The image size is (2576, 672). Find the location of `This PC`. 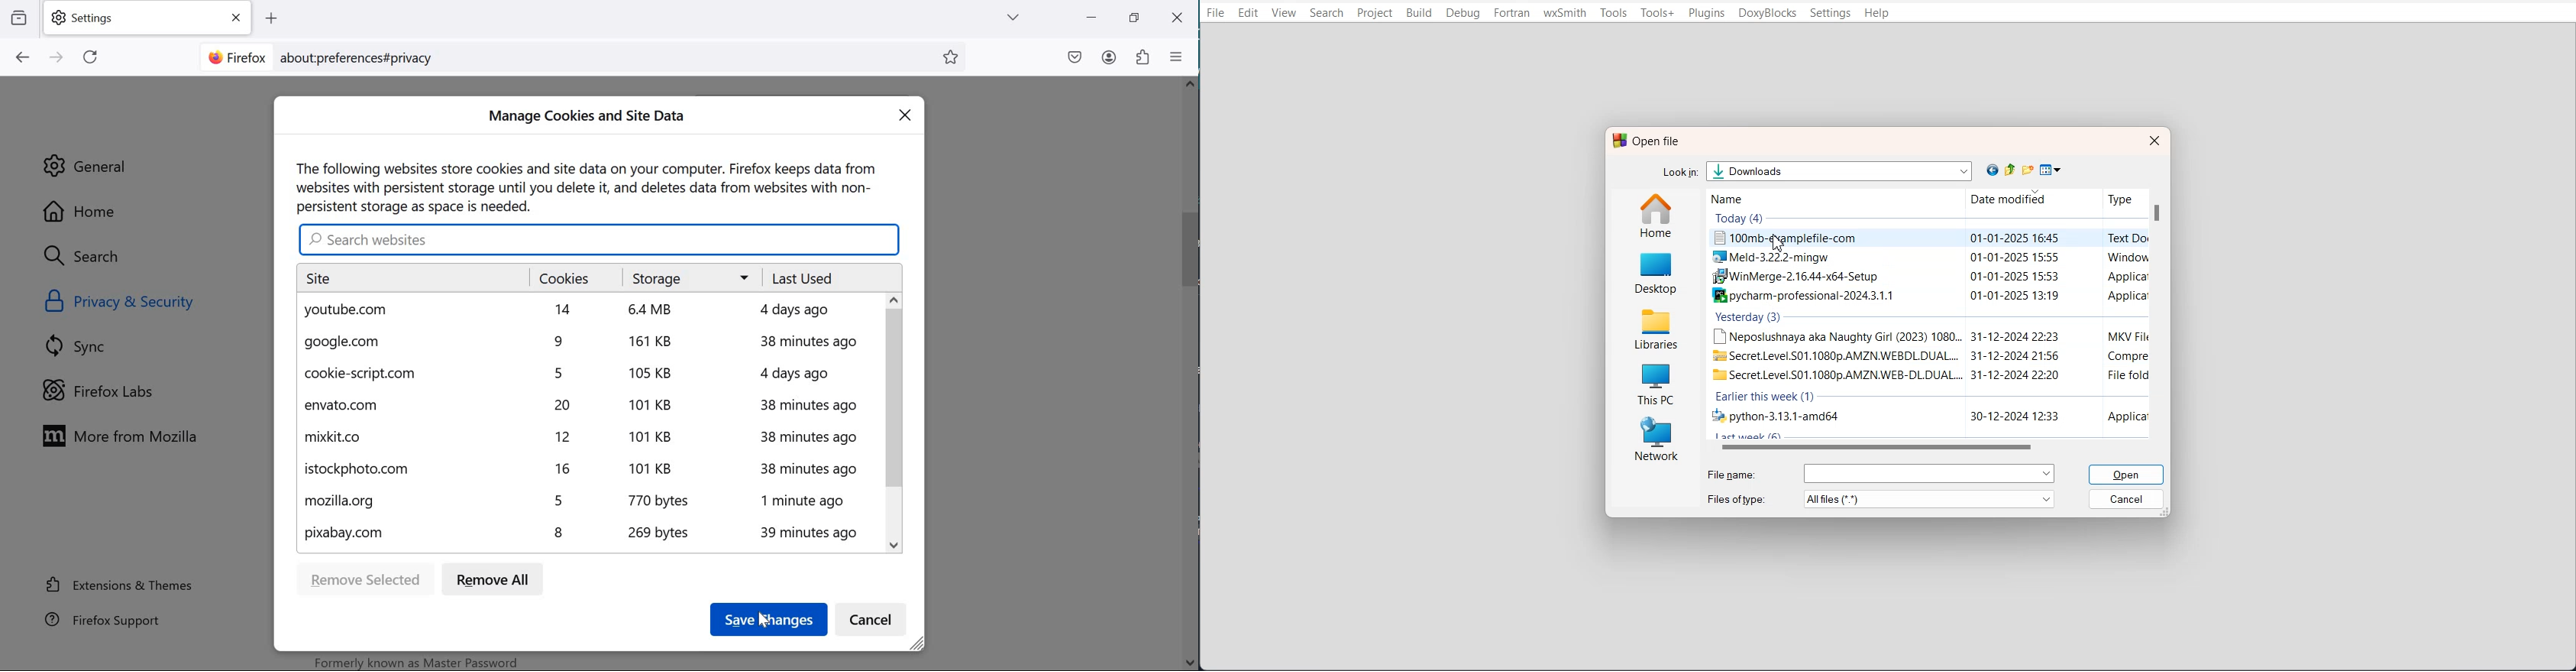

This PC is located at coordinates (1655, 381).